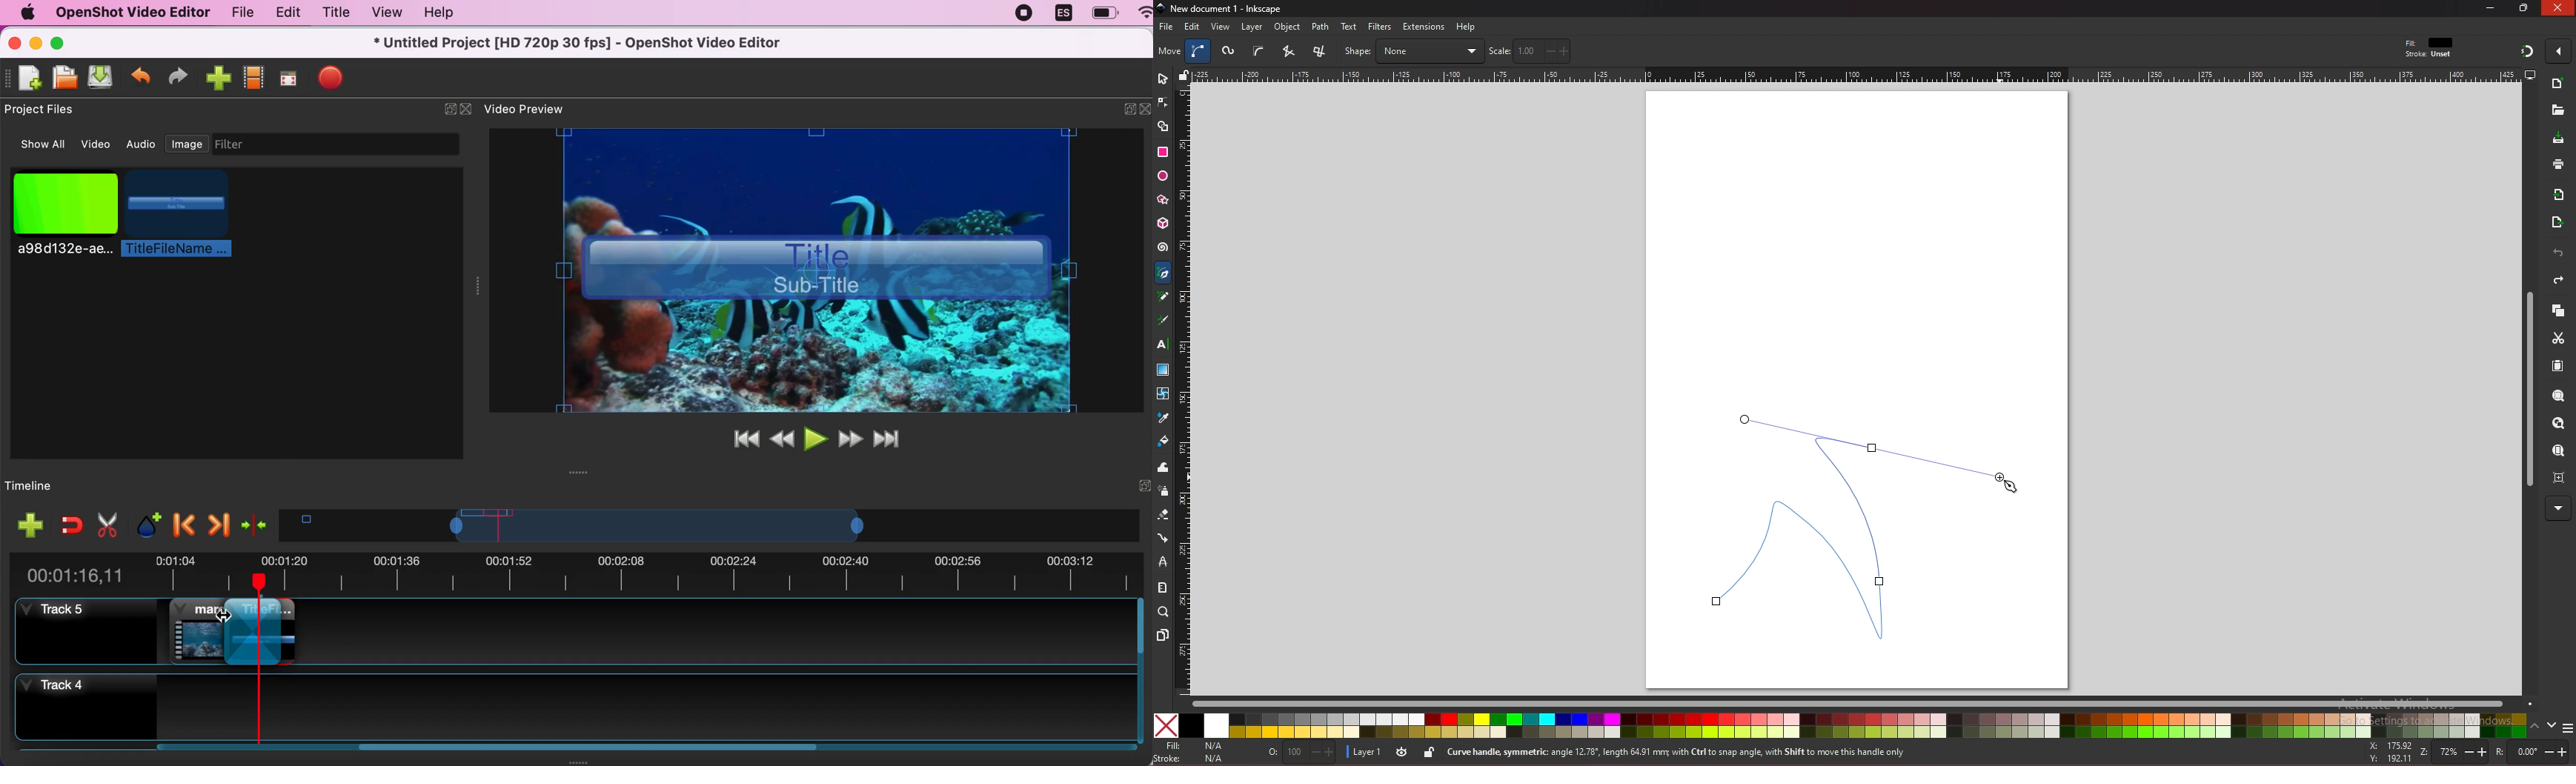 This screenshot has width=2576, height=784. What do you see at coordinates (144, 523) in the screenshot?
I see `add marker` at bounding box center [144, 523].